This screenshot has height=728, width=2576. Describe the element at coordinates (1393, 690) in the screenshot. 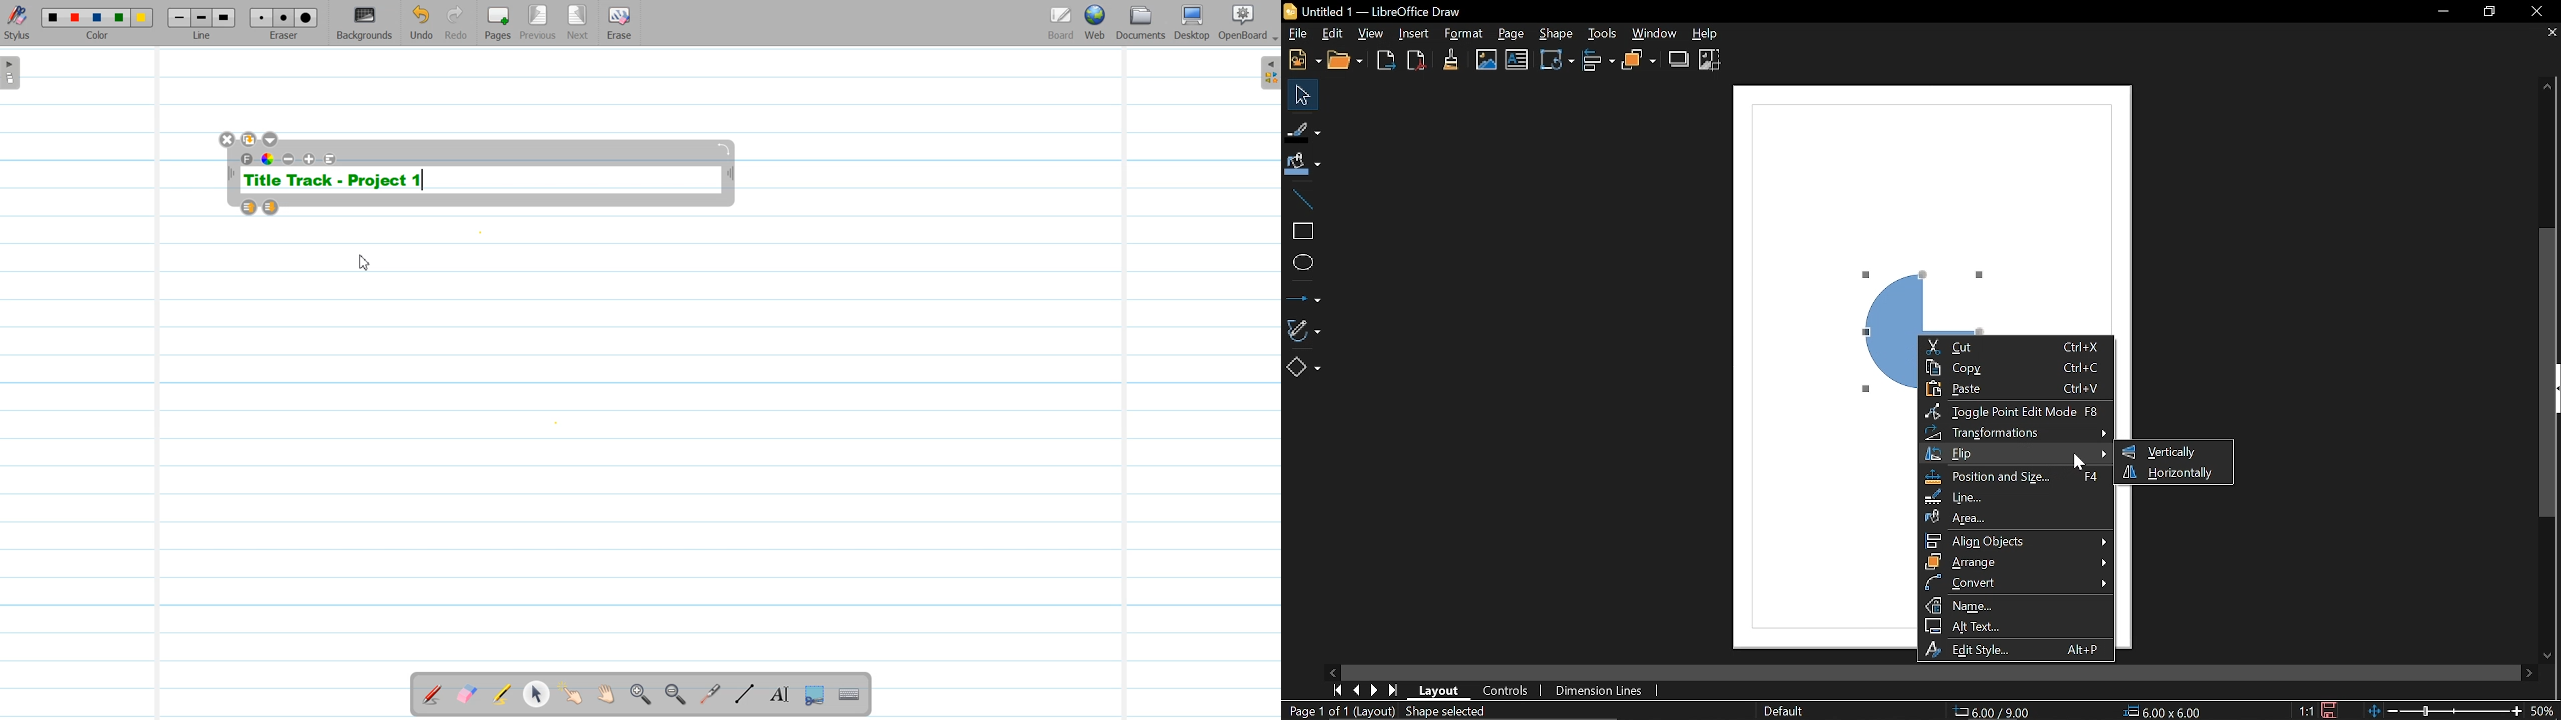

I see `Last page` at that location.